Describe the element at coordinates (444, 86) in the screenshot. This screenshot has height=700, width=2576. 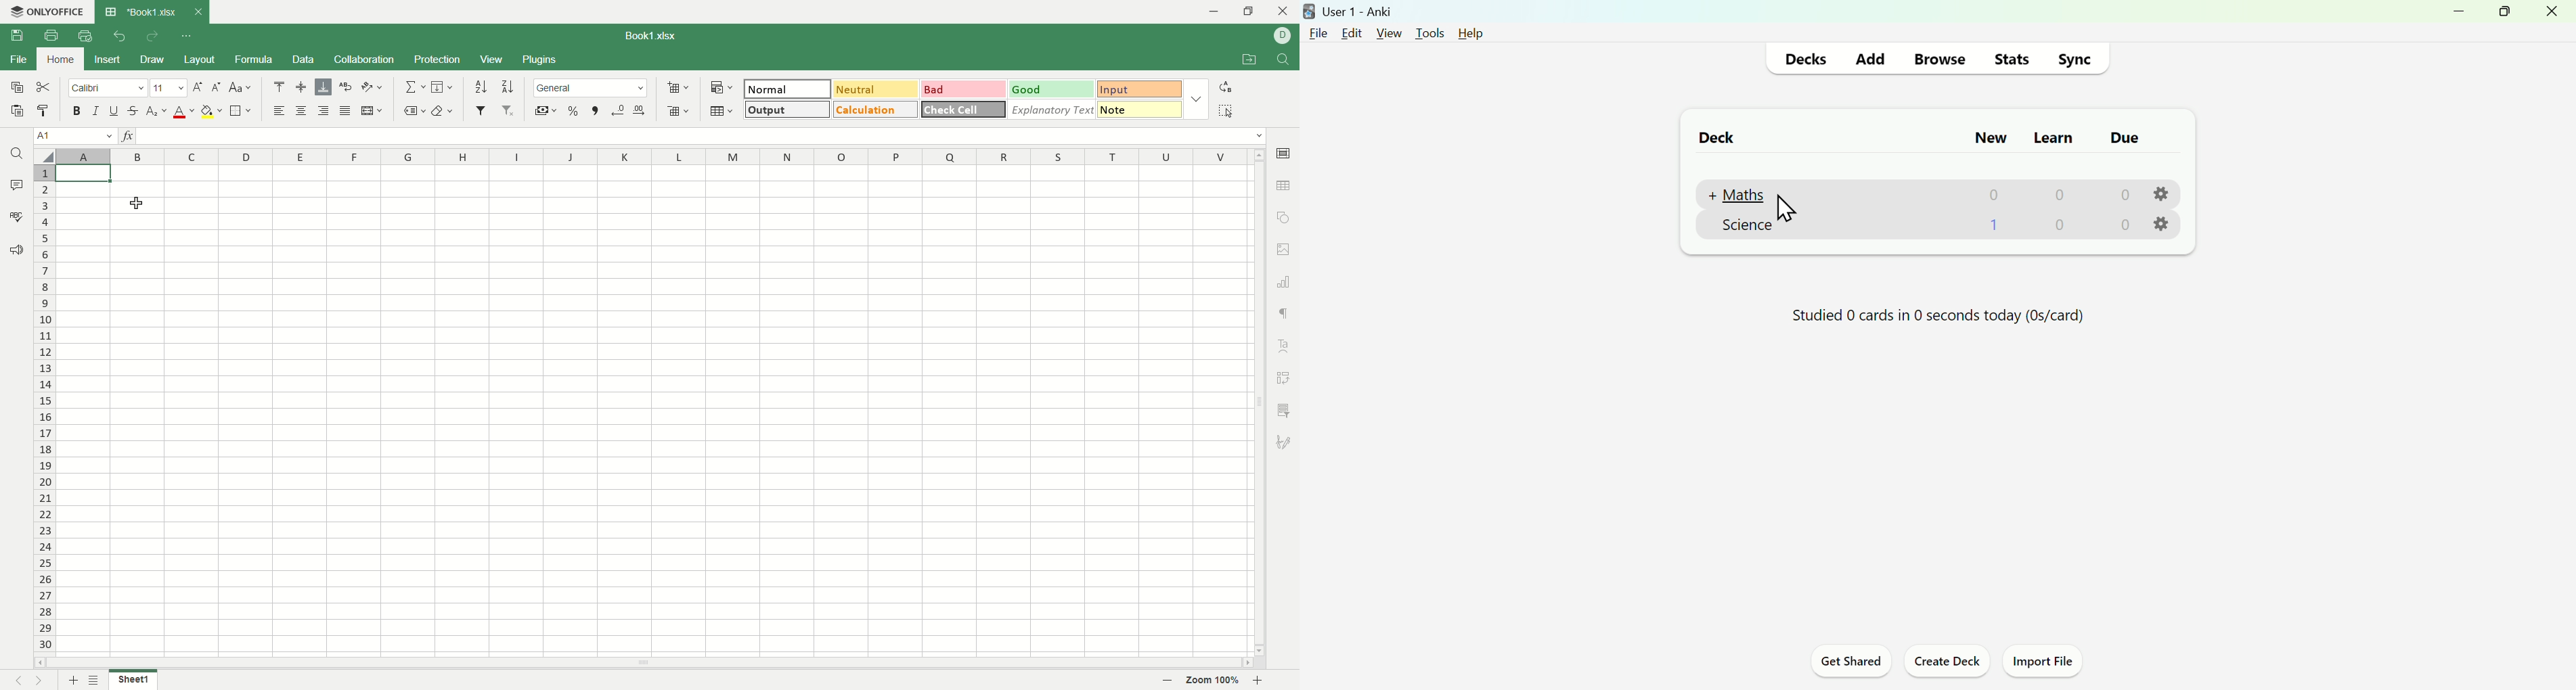
I see `fill` at that location.